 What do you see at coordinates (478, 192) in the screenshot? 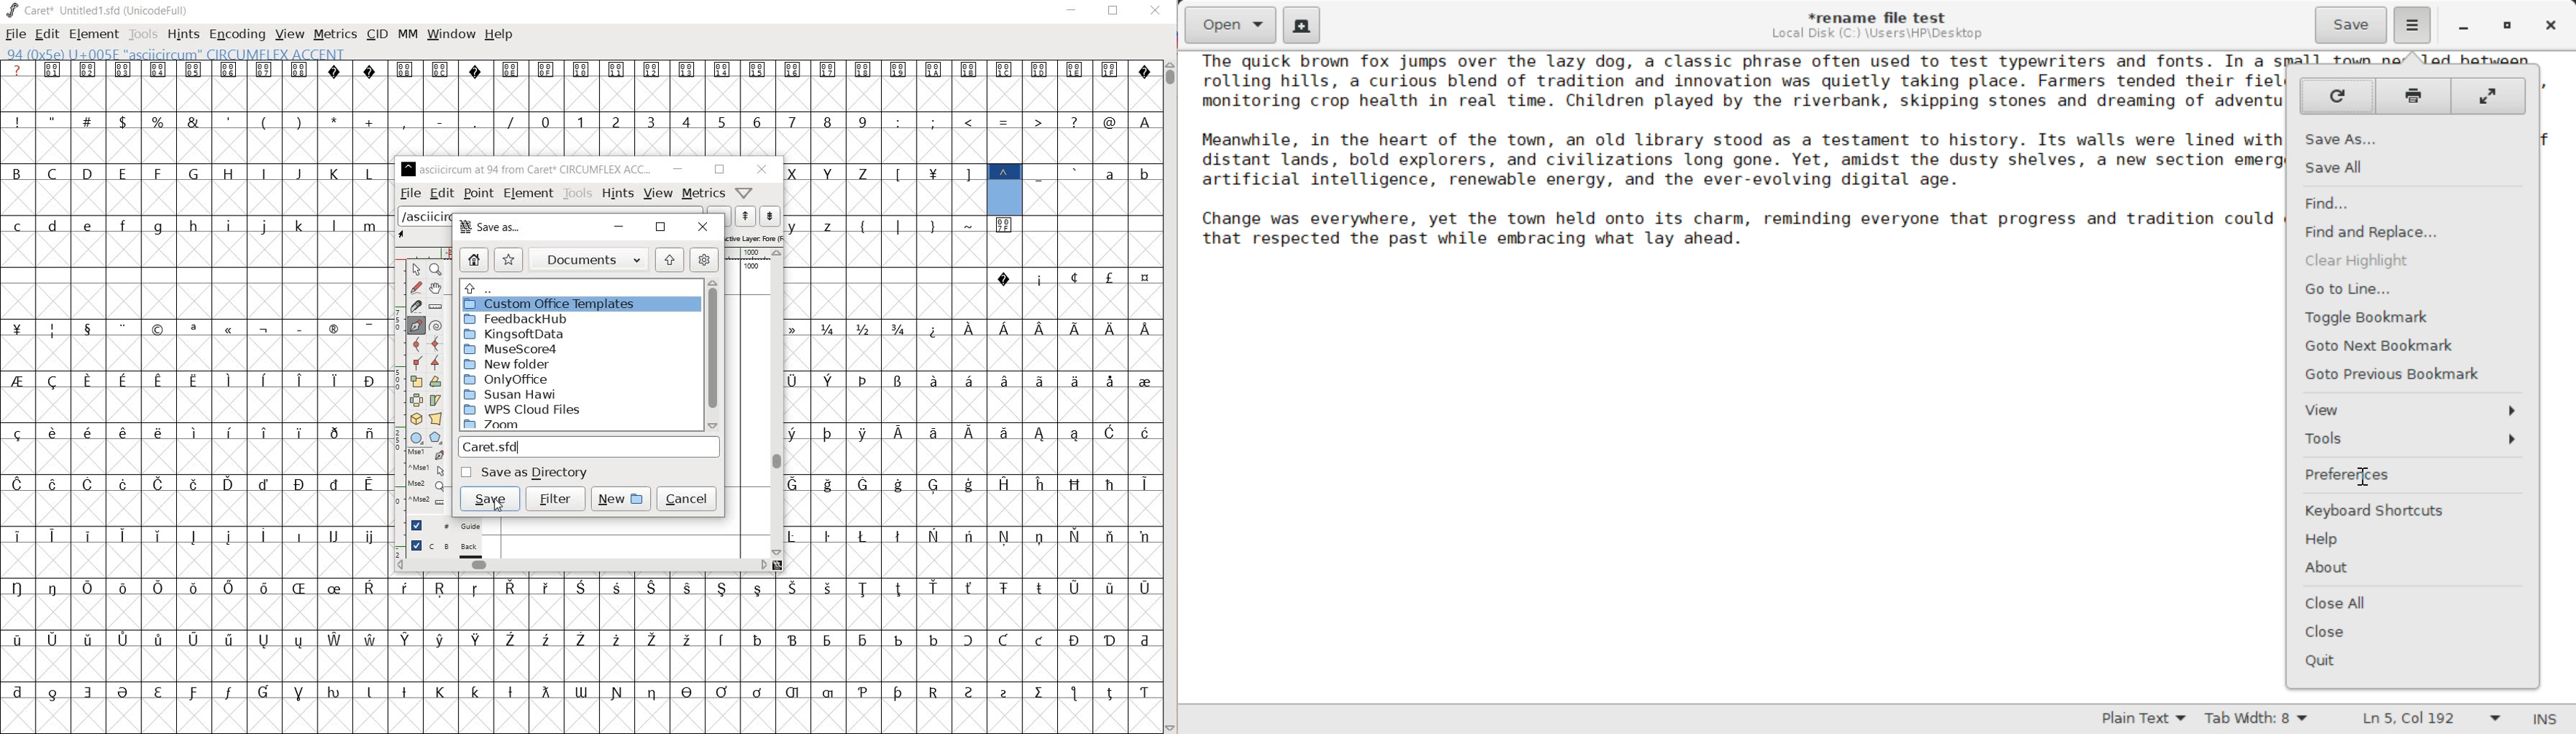
I see `point` at bounding box center [478, 192].